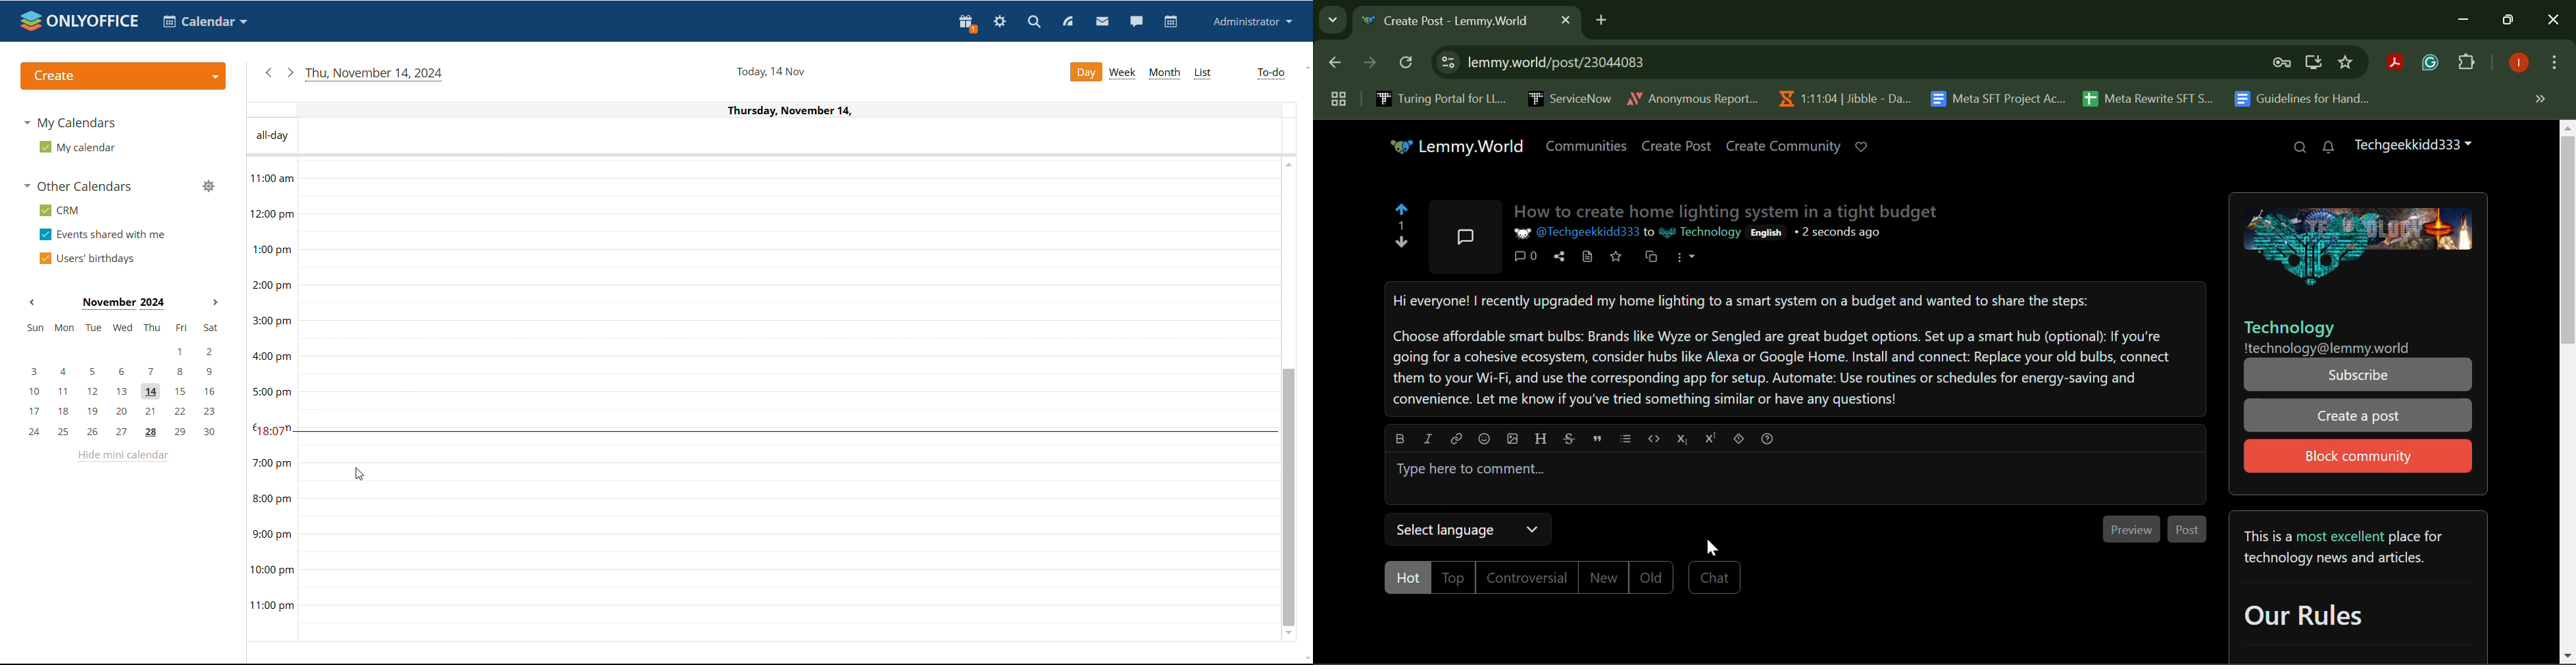  What do you see at coordinates (2413, 146) in the screenshot?
I see `Profile Username` at bounding box center [2413, 146].